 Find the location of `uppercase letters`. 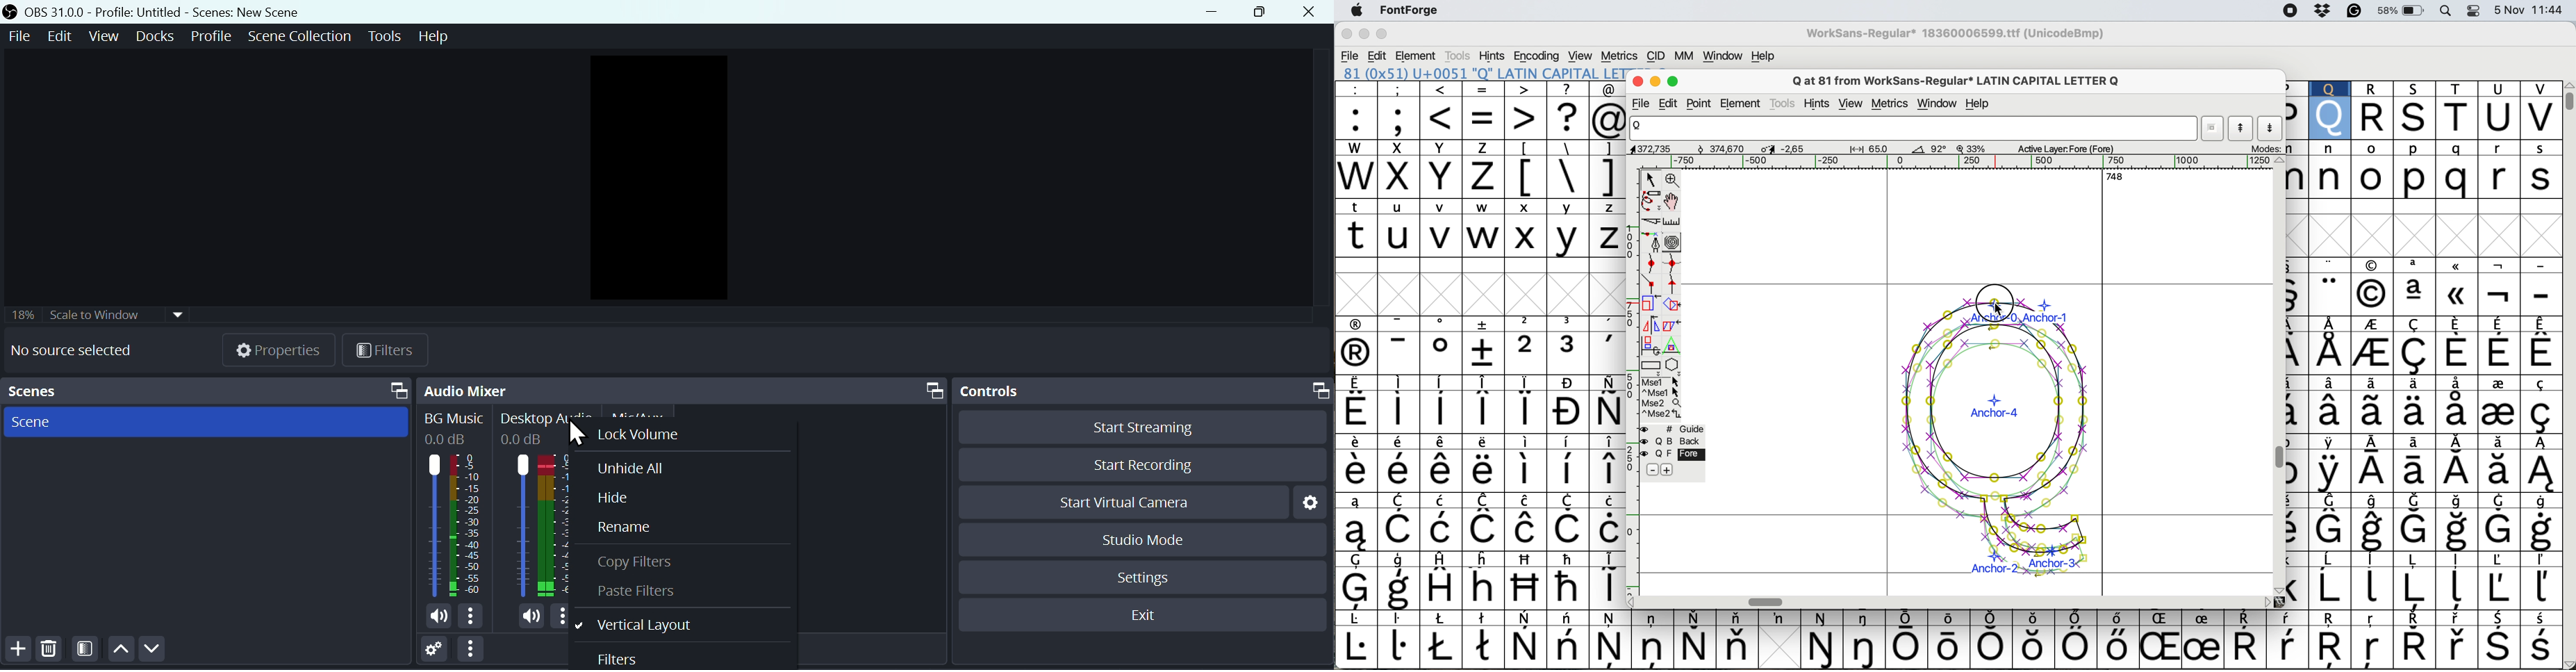

uppercase letters is located at coordinates (1427, 179).